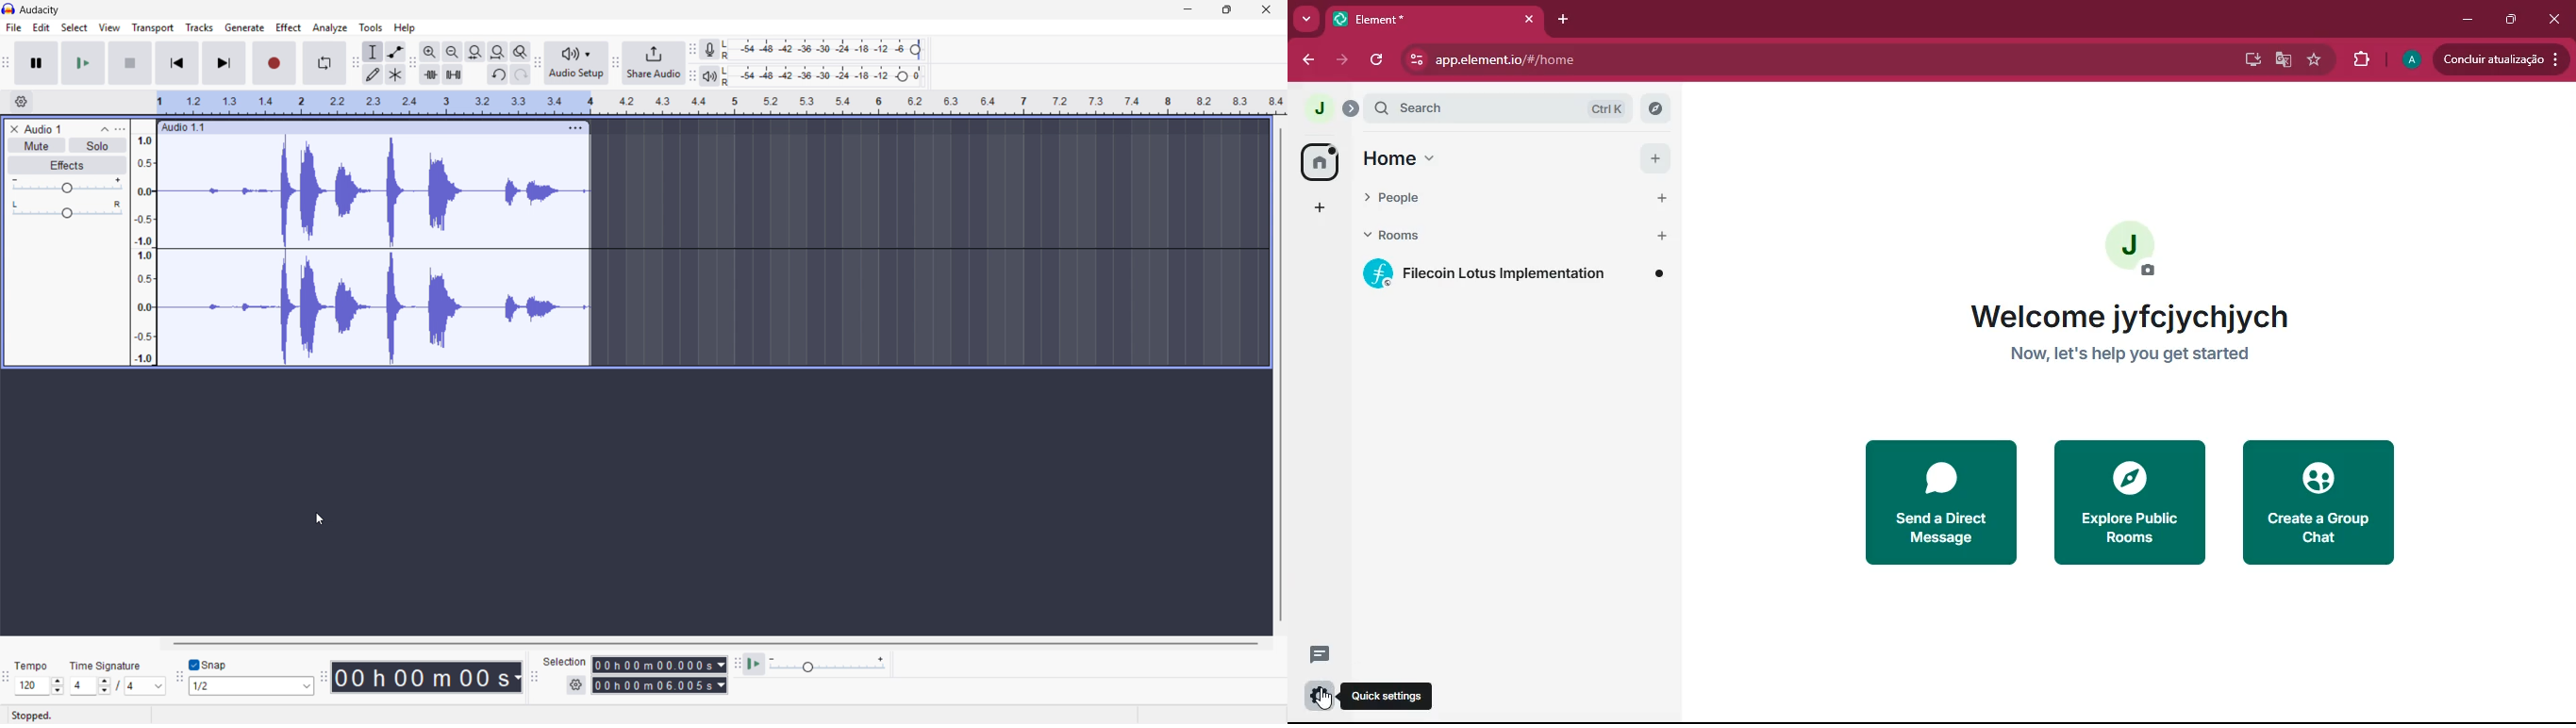 The height and width of the screenshot is (728, 2576). I want to click on profile picture, so click(2410, 60).